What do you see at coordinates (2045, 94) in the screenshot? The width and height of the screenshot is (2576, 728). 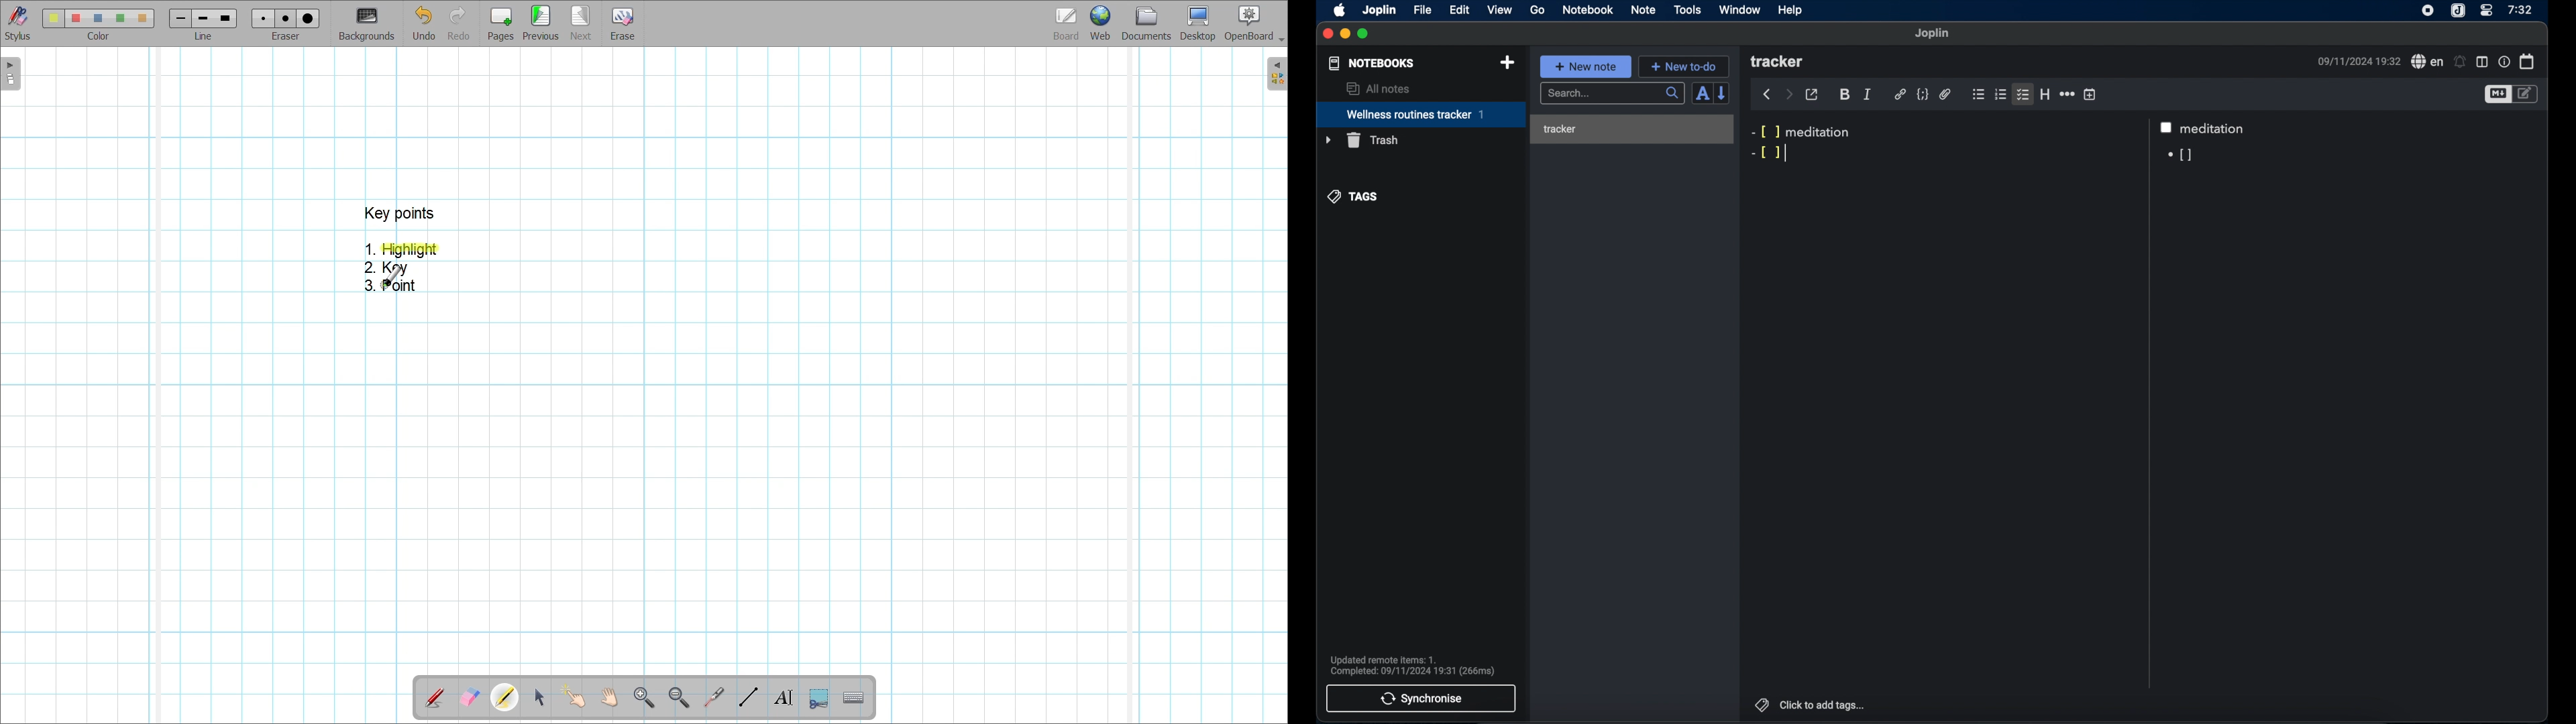 I see `heading` at bounding box center [2045, 94].